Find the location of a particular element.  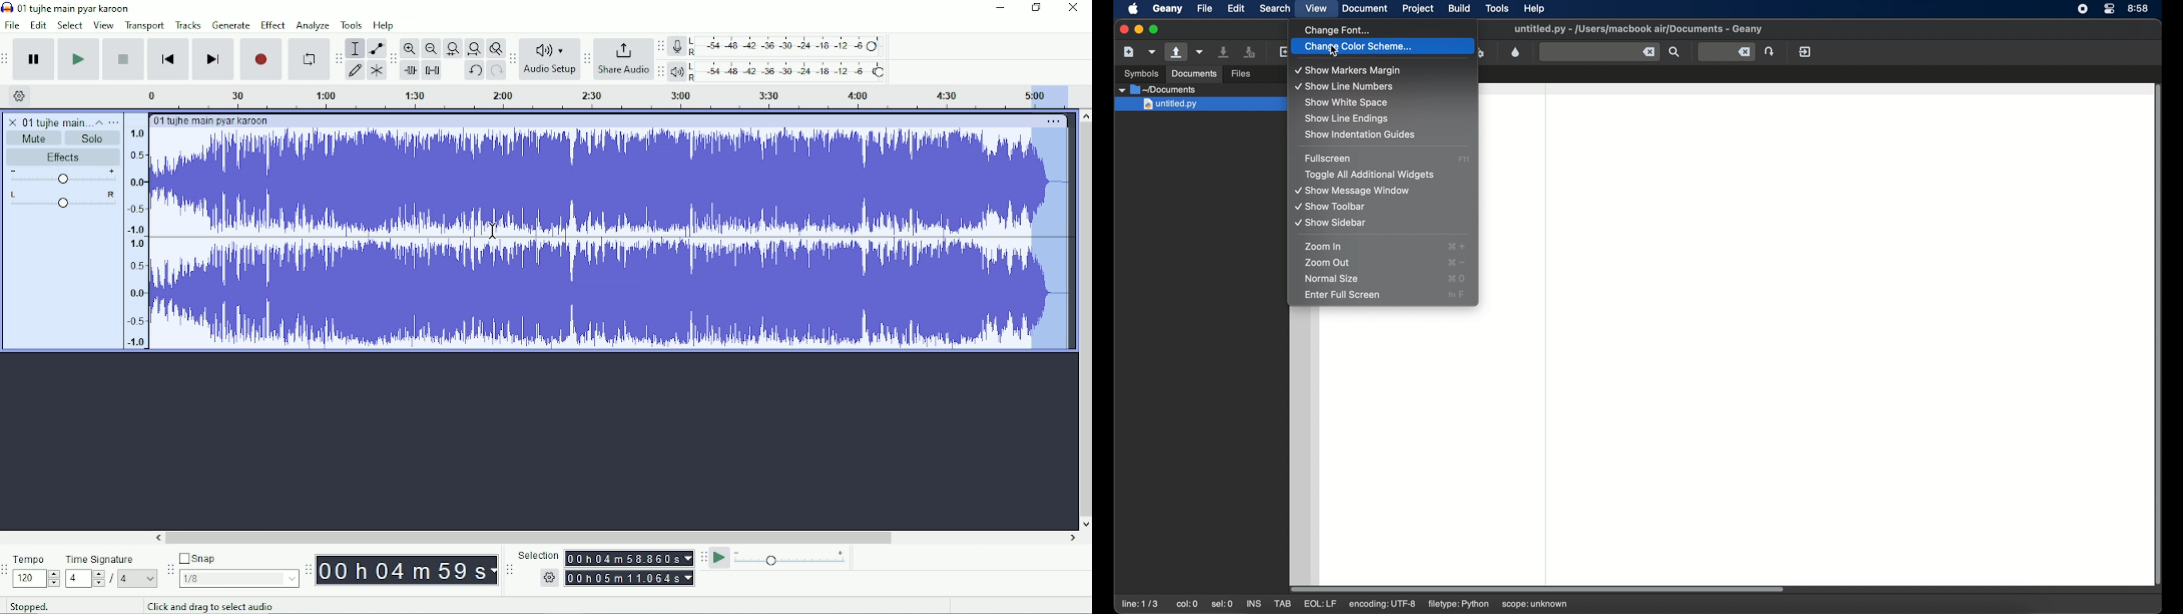

Redo is located at coordinates (496, 69).